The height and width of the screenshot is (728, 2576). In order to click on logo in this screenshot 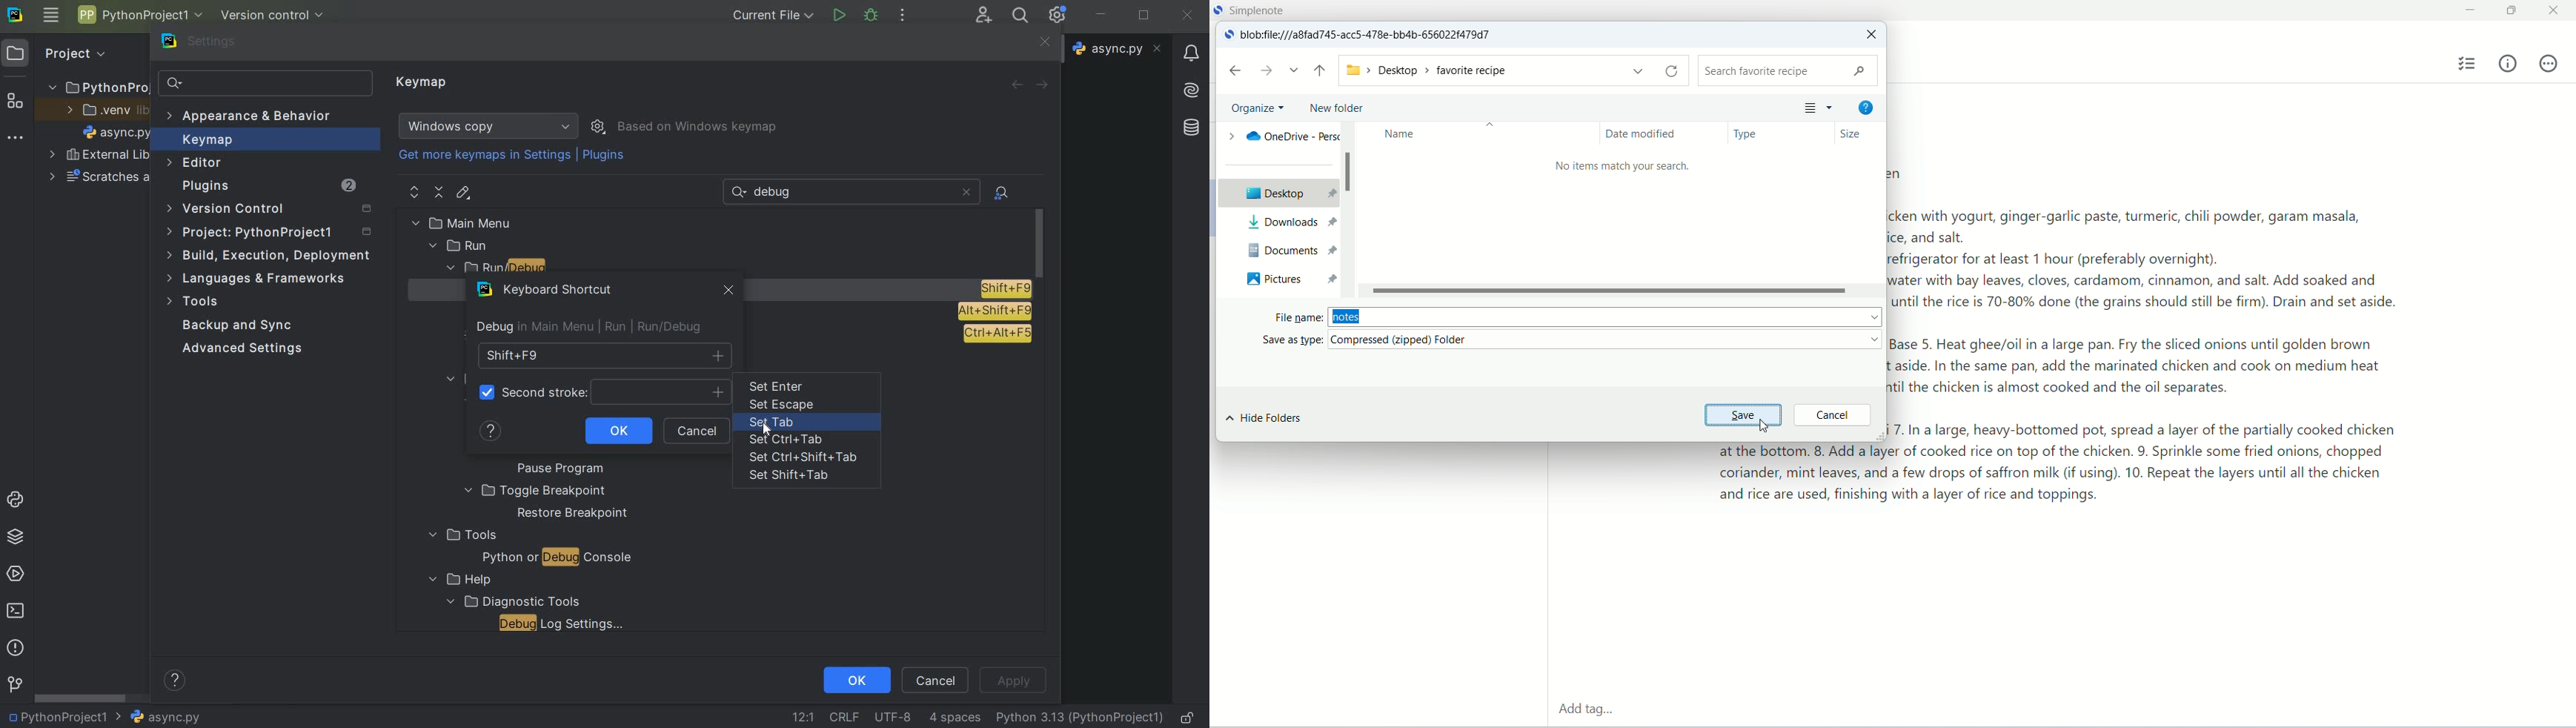, I will do `click(1228, 36)`.